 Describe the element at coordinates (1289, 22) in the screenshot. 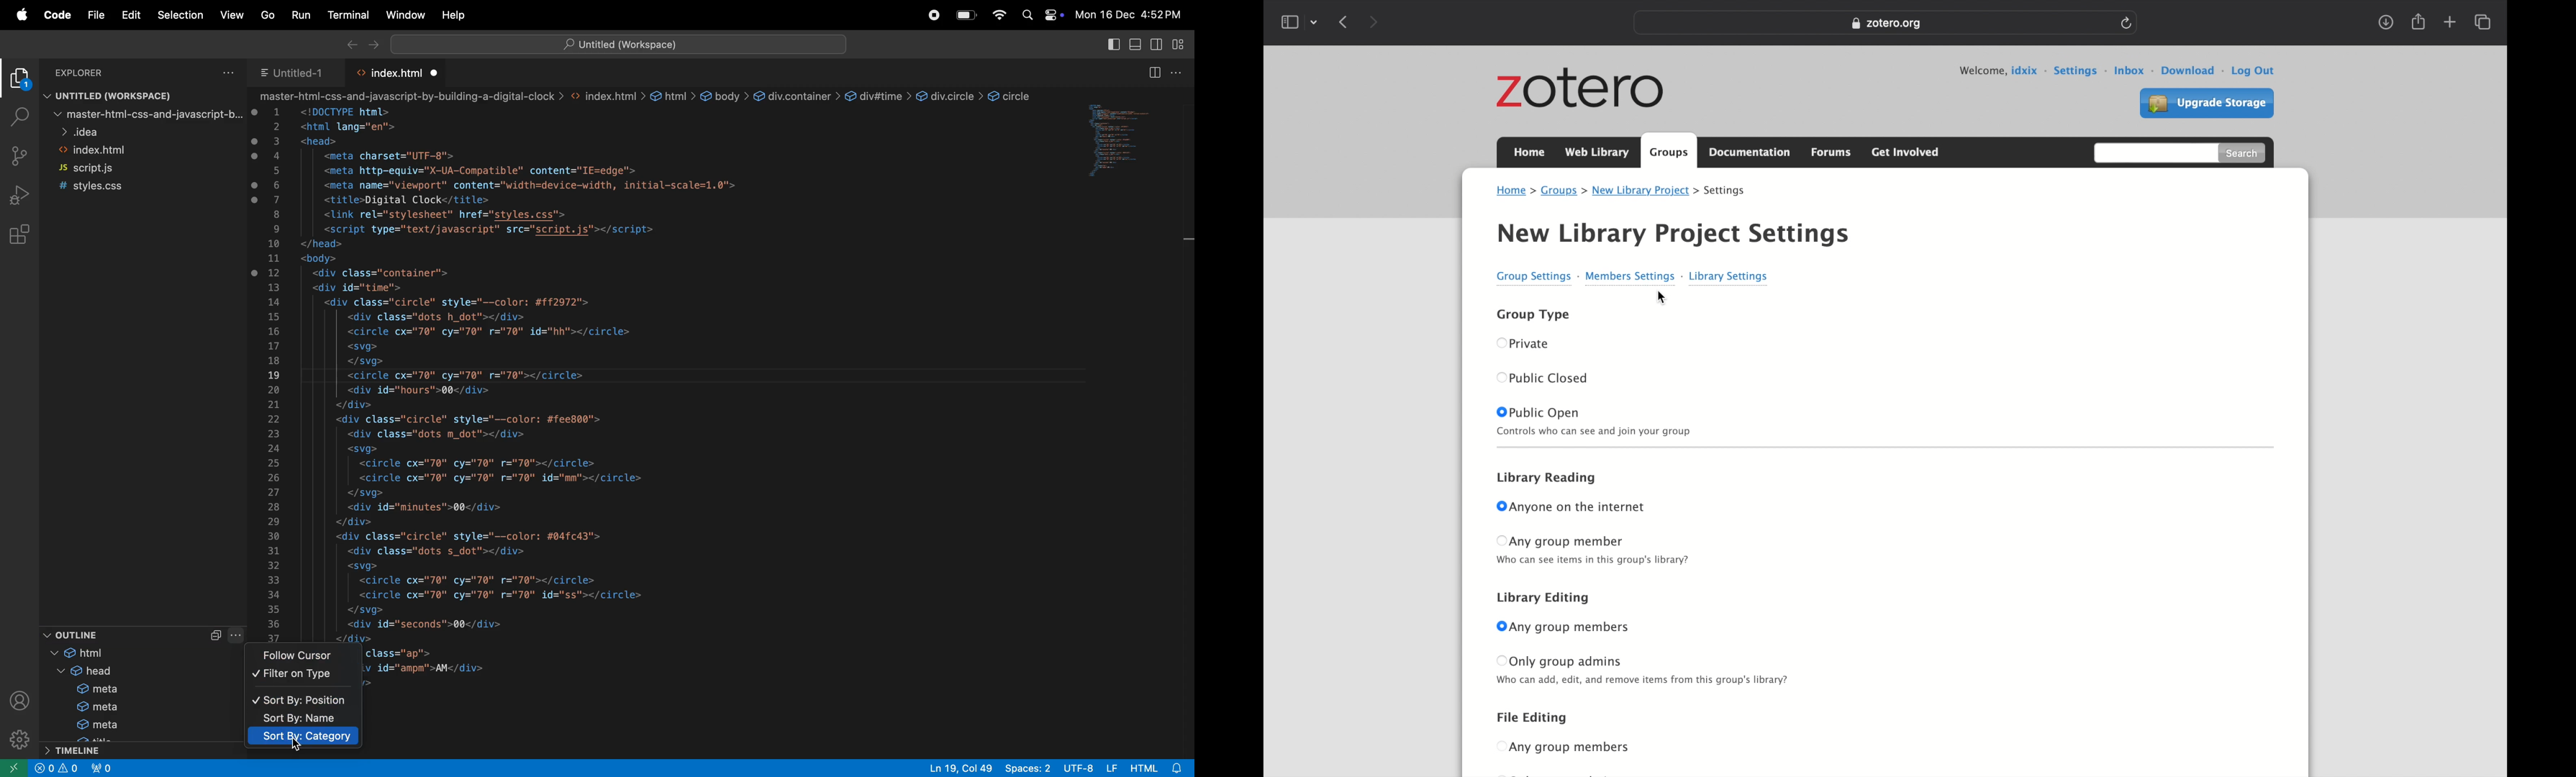

I see `show sidebar` at that location.